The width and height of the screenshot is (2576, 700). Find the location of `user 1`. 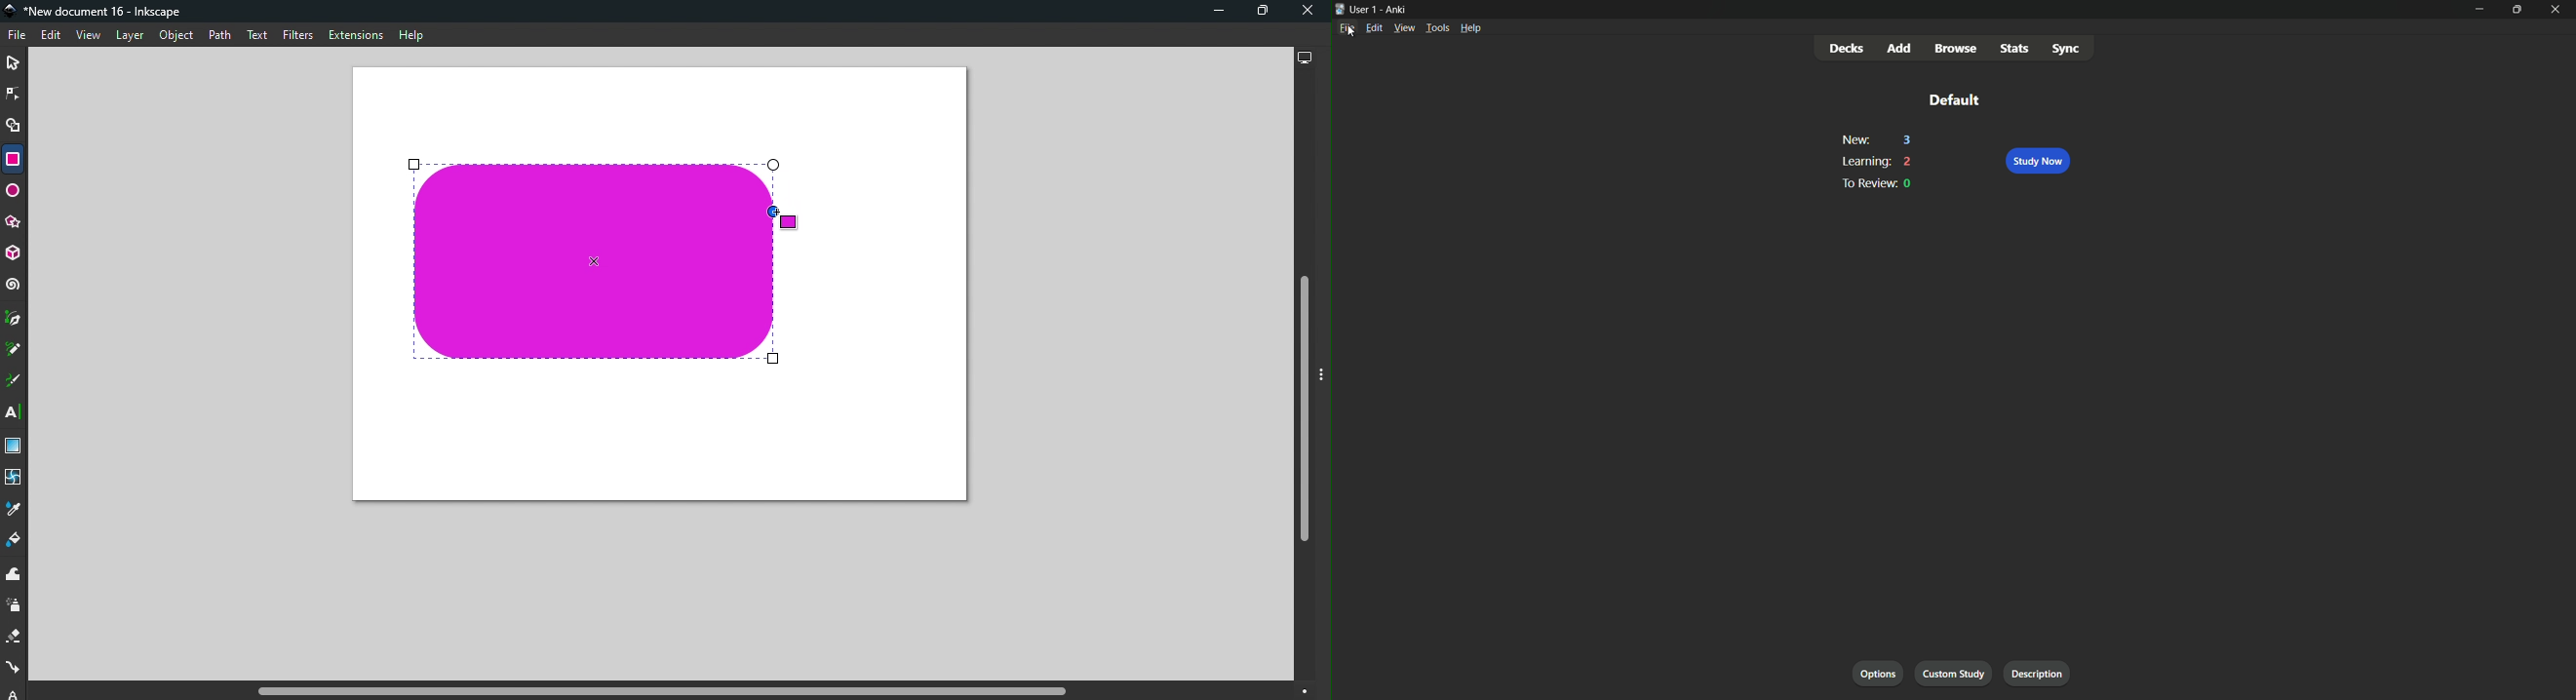

user 1 is located at coordinates (1365, 9).